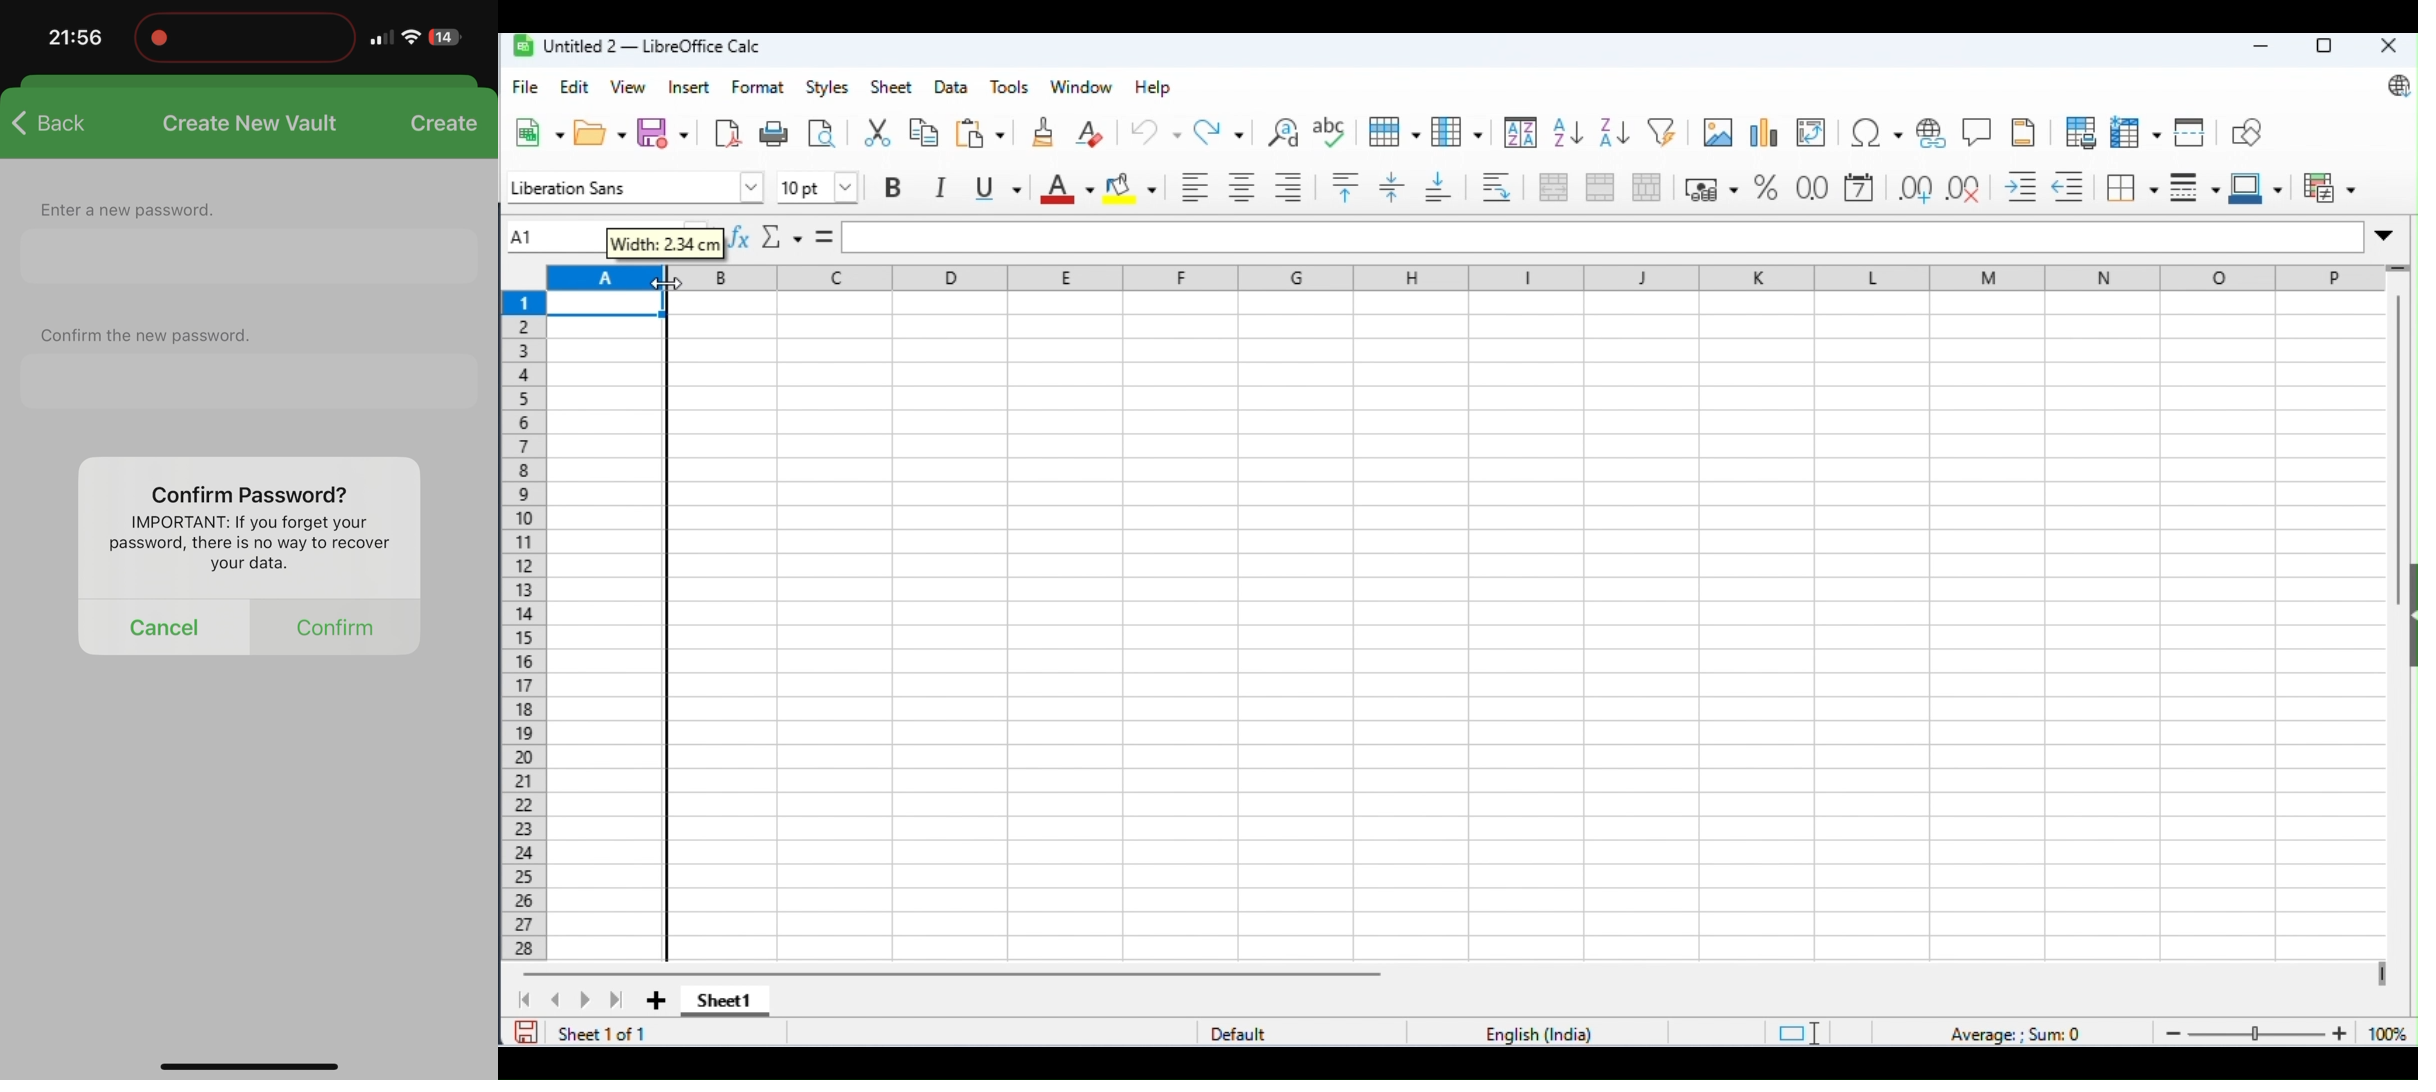 The image size is (2436, 1092). Describe the element at coordinates (1440, 185) in the screenshot. I see `lign to bottom` at that location.